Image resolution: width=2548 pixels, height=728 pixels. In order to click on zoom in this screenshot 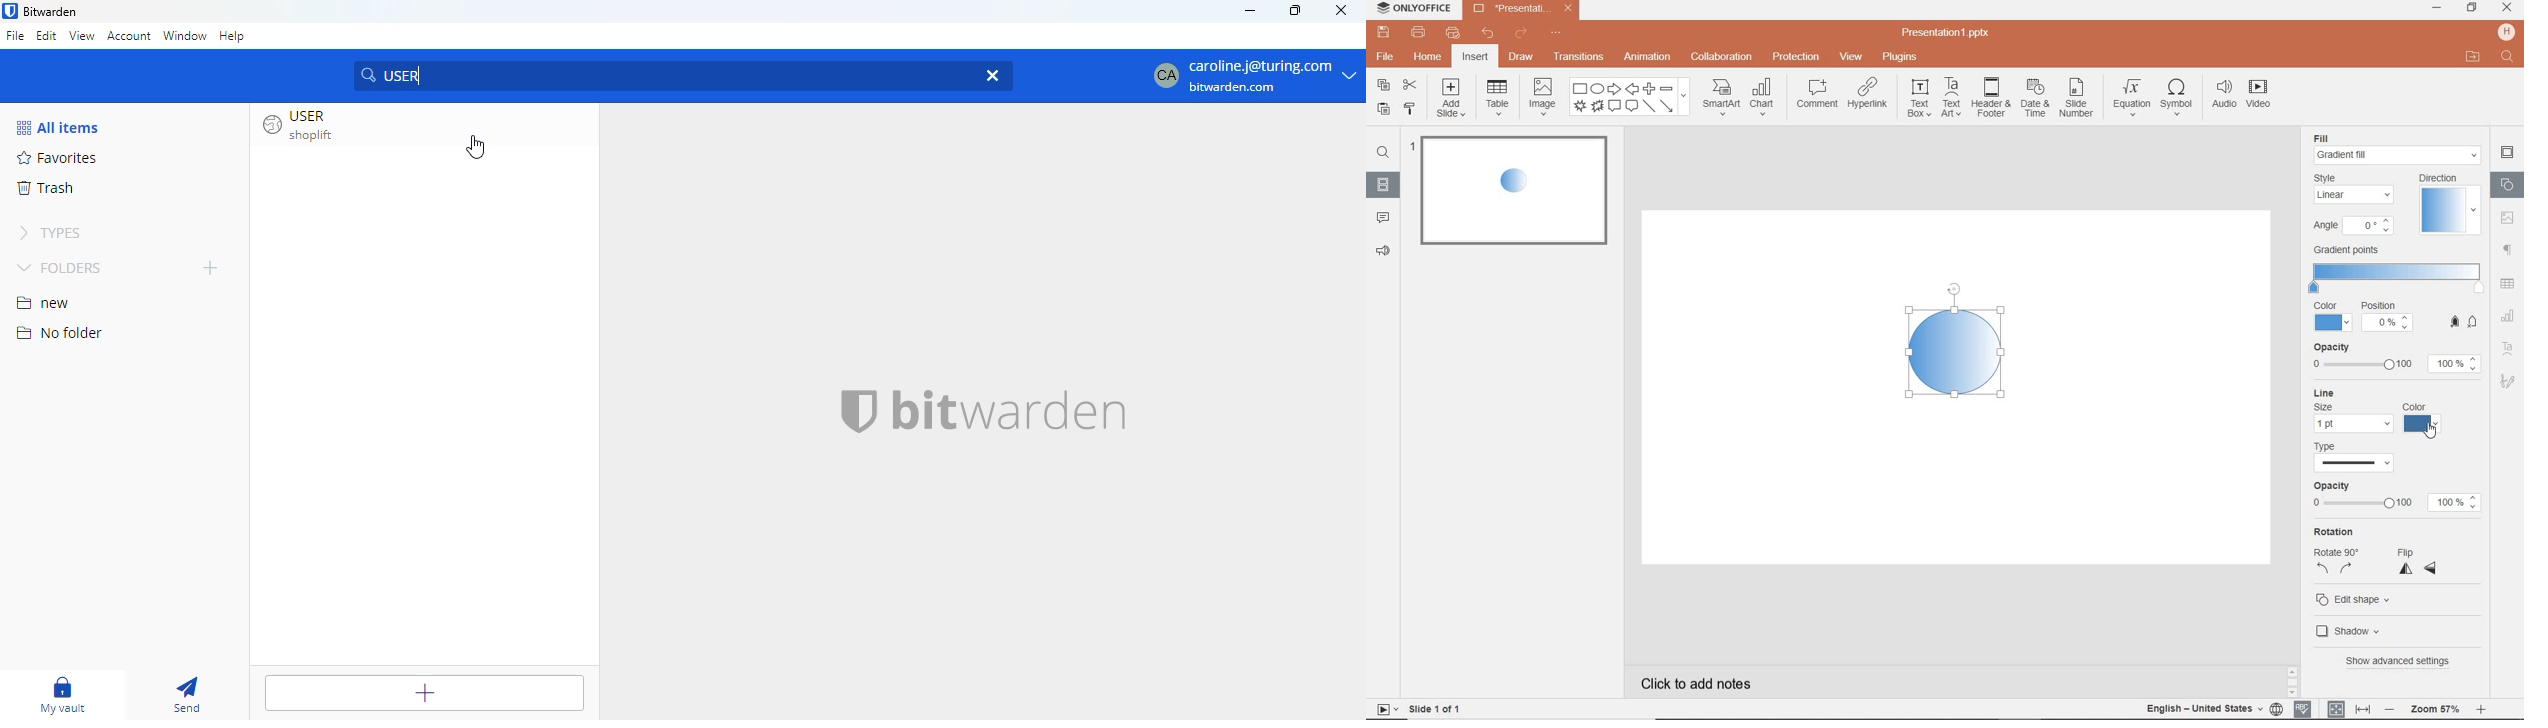, I will do `click(2436, 710)`.